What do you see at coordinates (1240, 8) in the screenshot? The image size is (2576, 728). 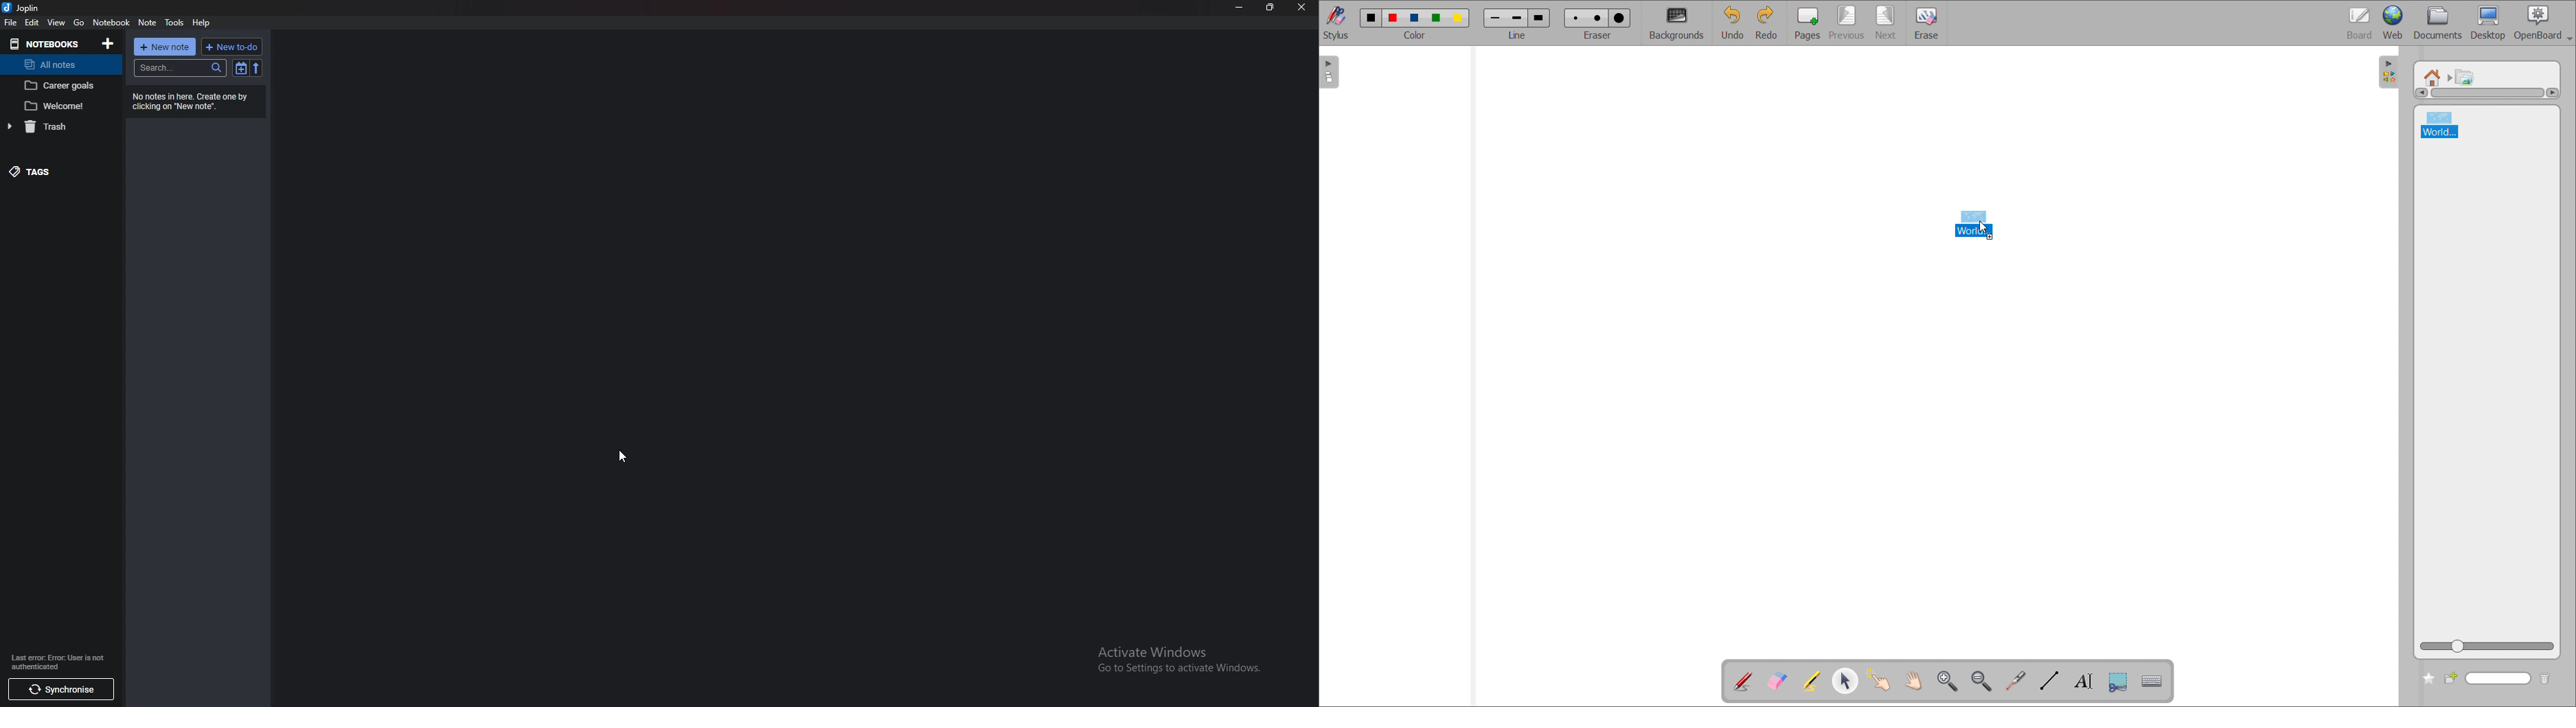 I see `minimize` at bounding box center [1240, 8].